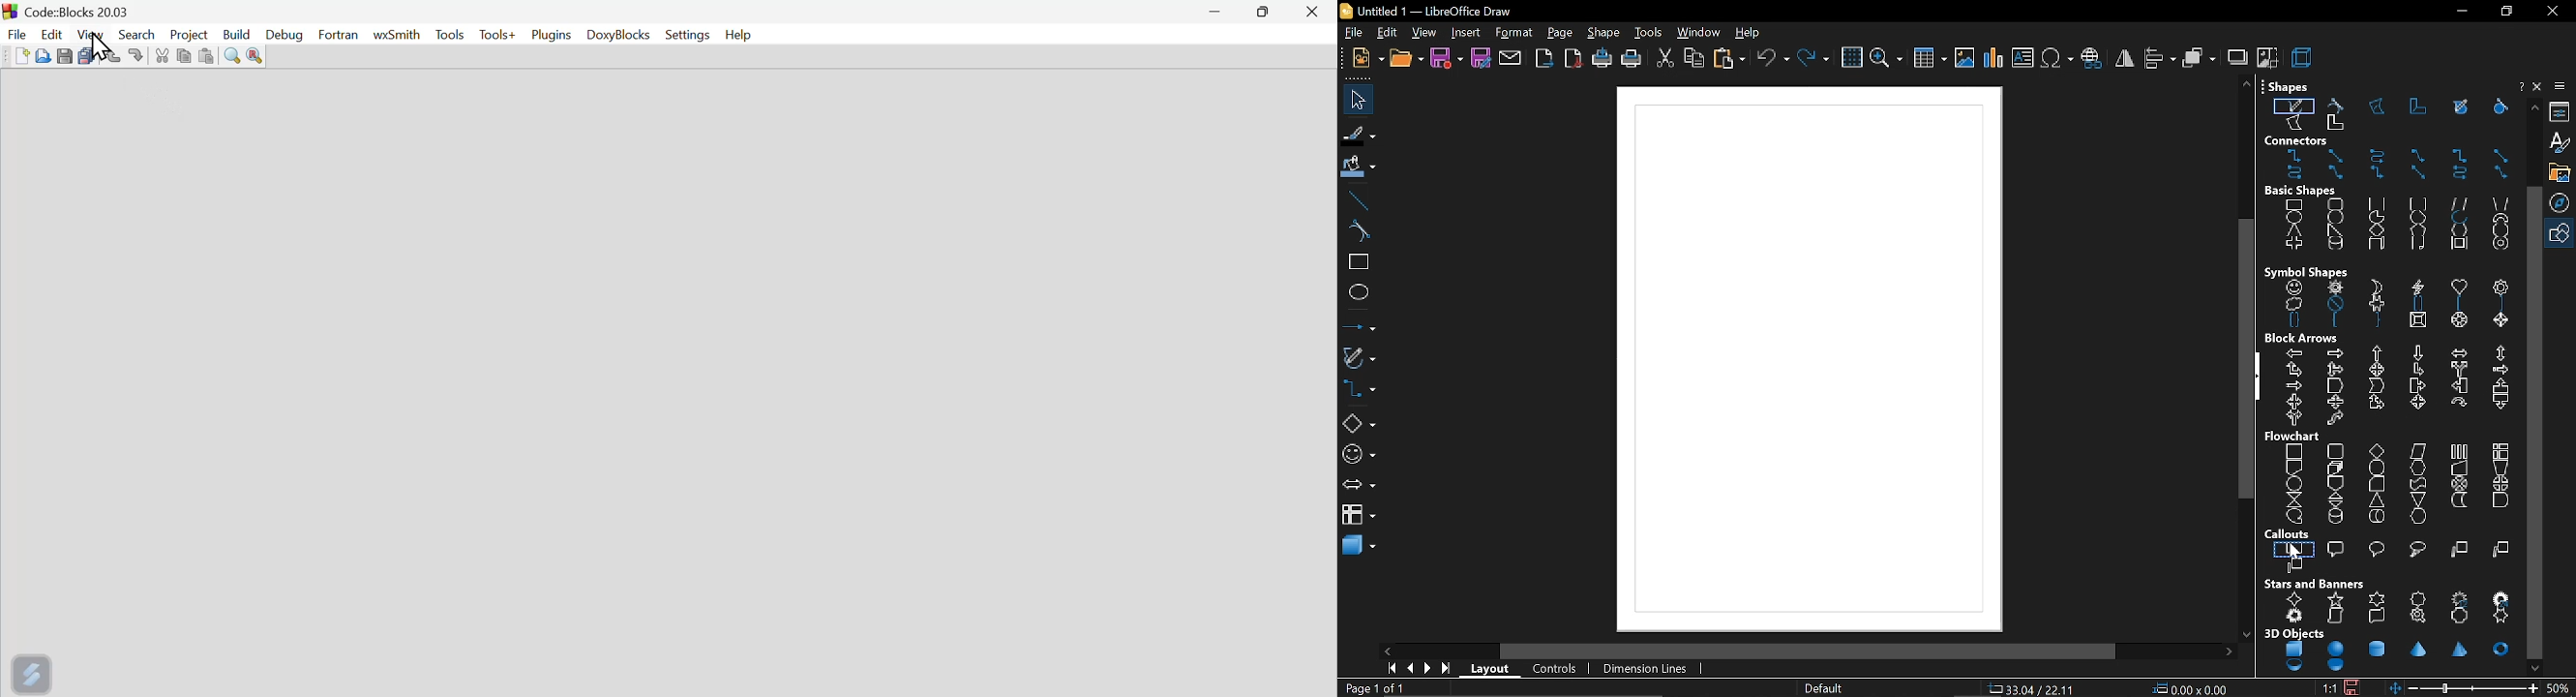  Describe the element at coordinates (2499, 353) in the screenshot. I see `up  and down arrow` at that location.